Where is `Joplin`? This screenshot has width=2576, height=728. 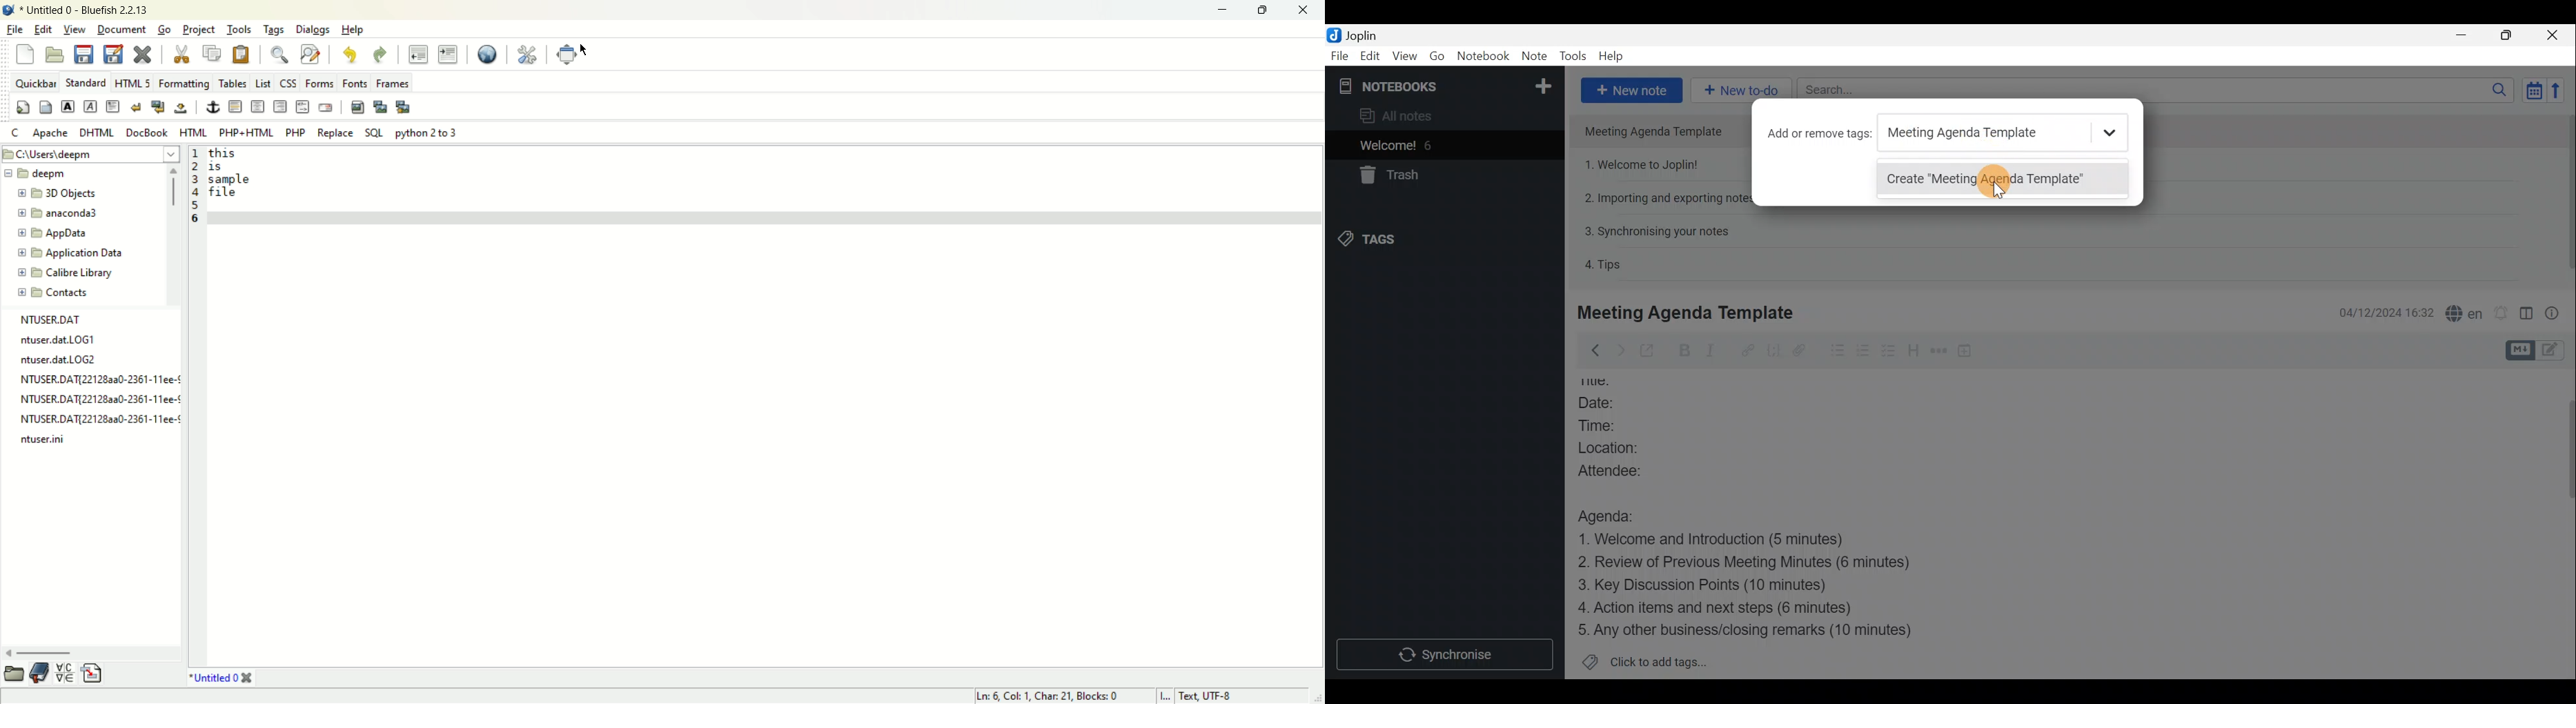 Joplin is located at coordinates (1361, 35).